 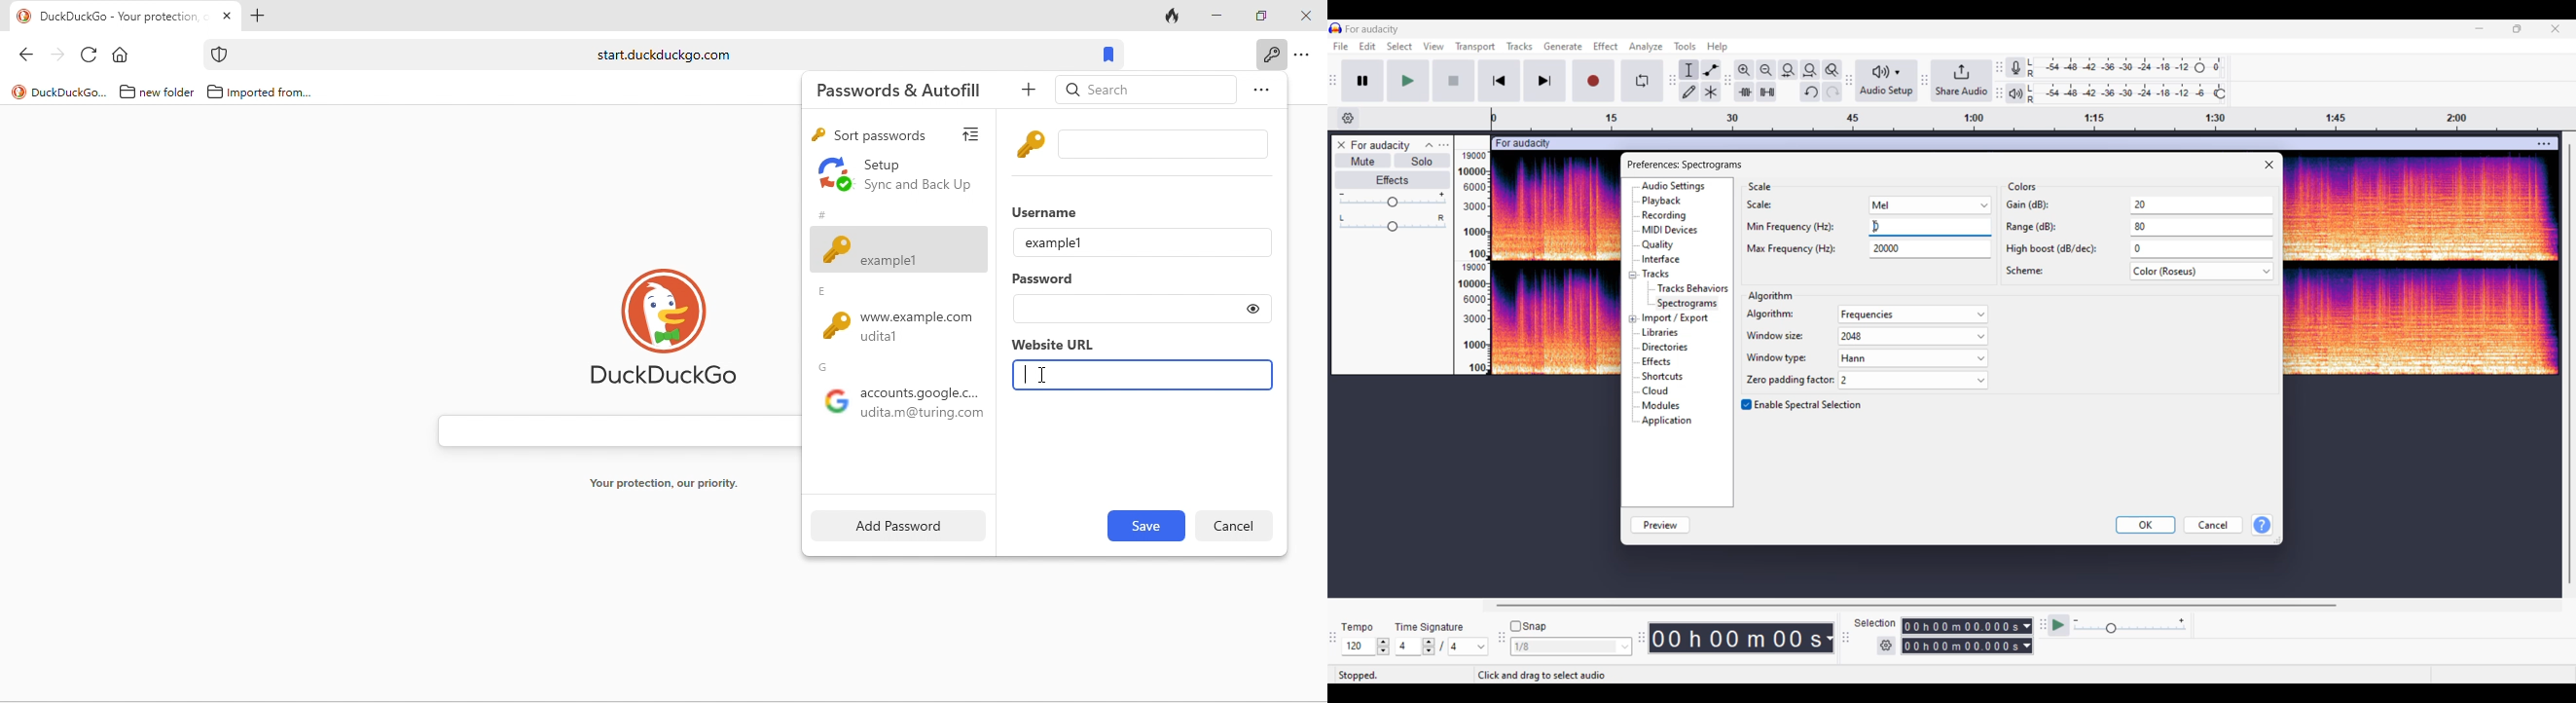 What do you see at coordinates (2263, 525) in the screenshot?
I see `Get help` at bounding box center [2263, 525].